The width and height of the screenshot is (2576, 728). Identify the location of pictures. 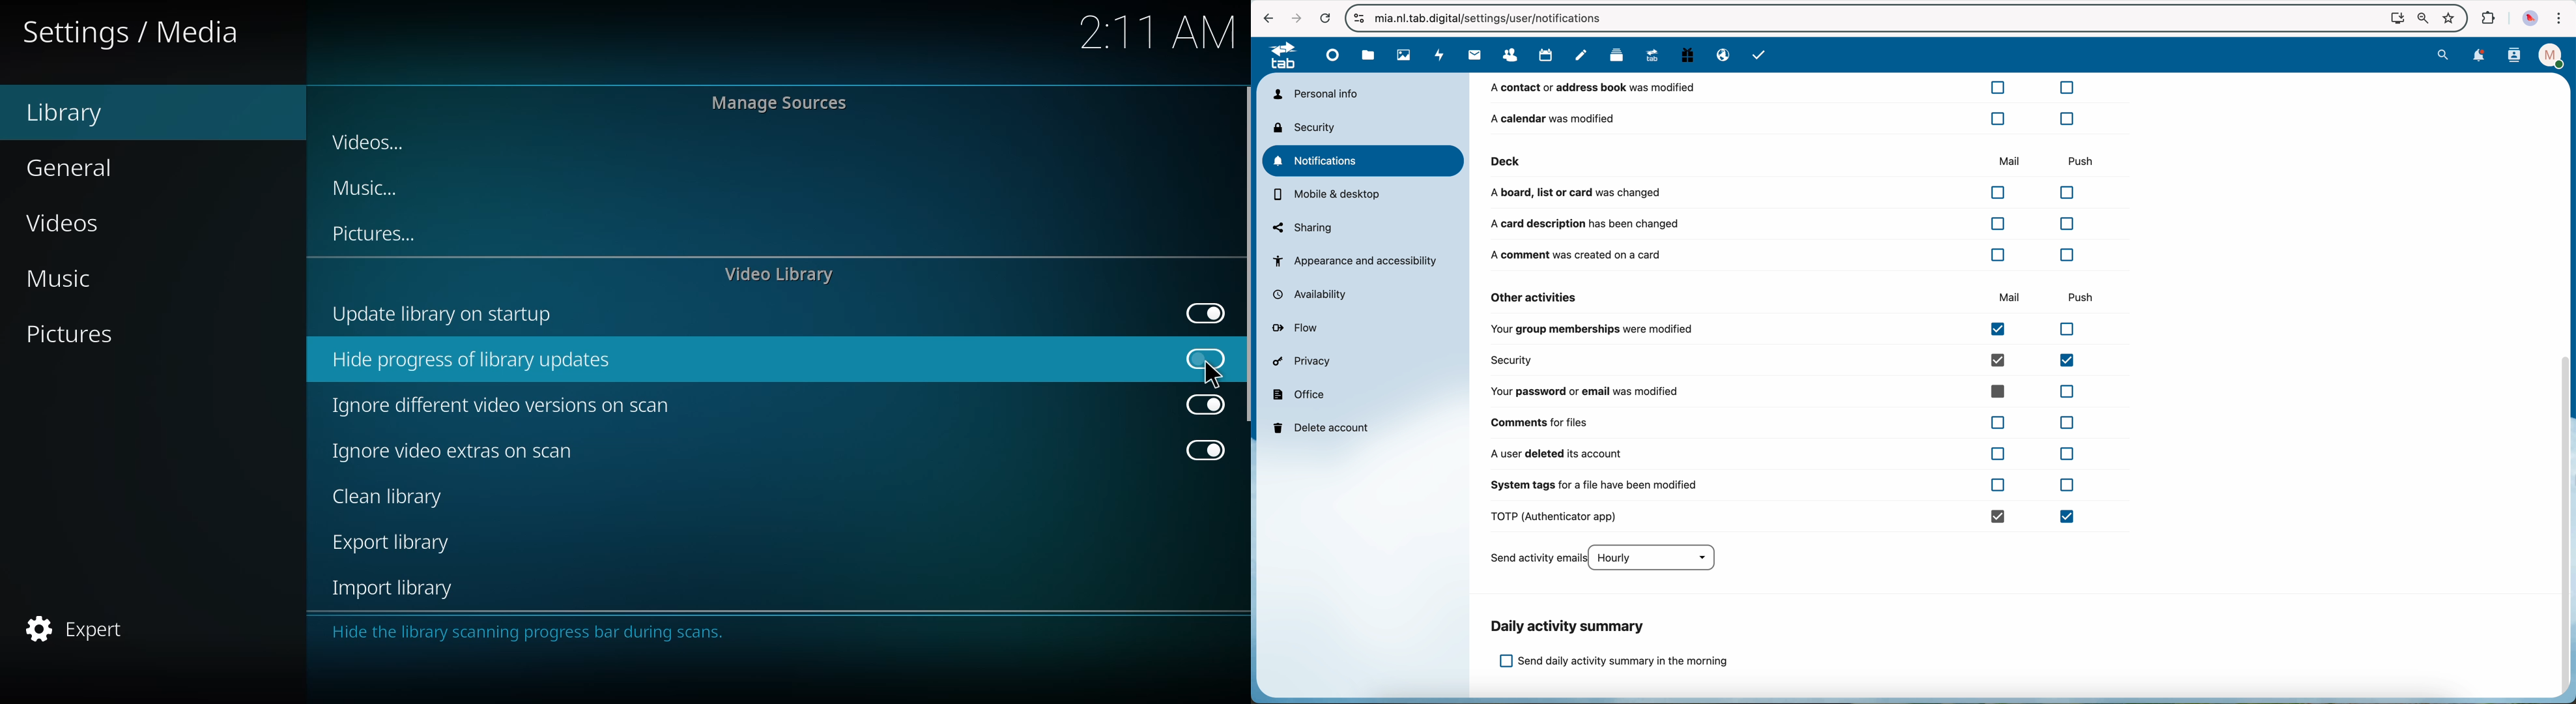
(379, 234).